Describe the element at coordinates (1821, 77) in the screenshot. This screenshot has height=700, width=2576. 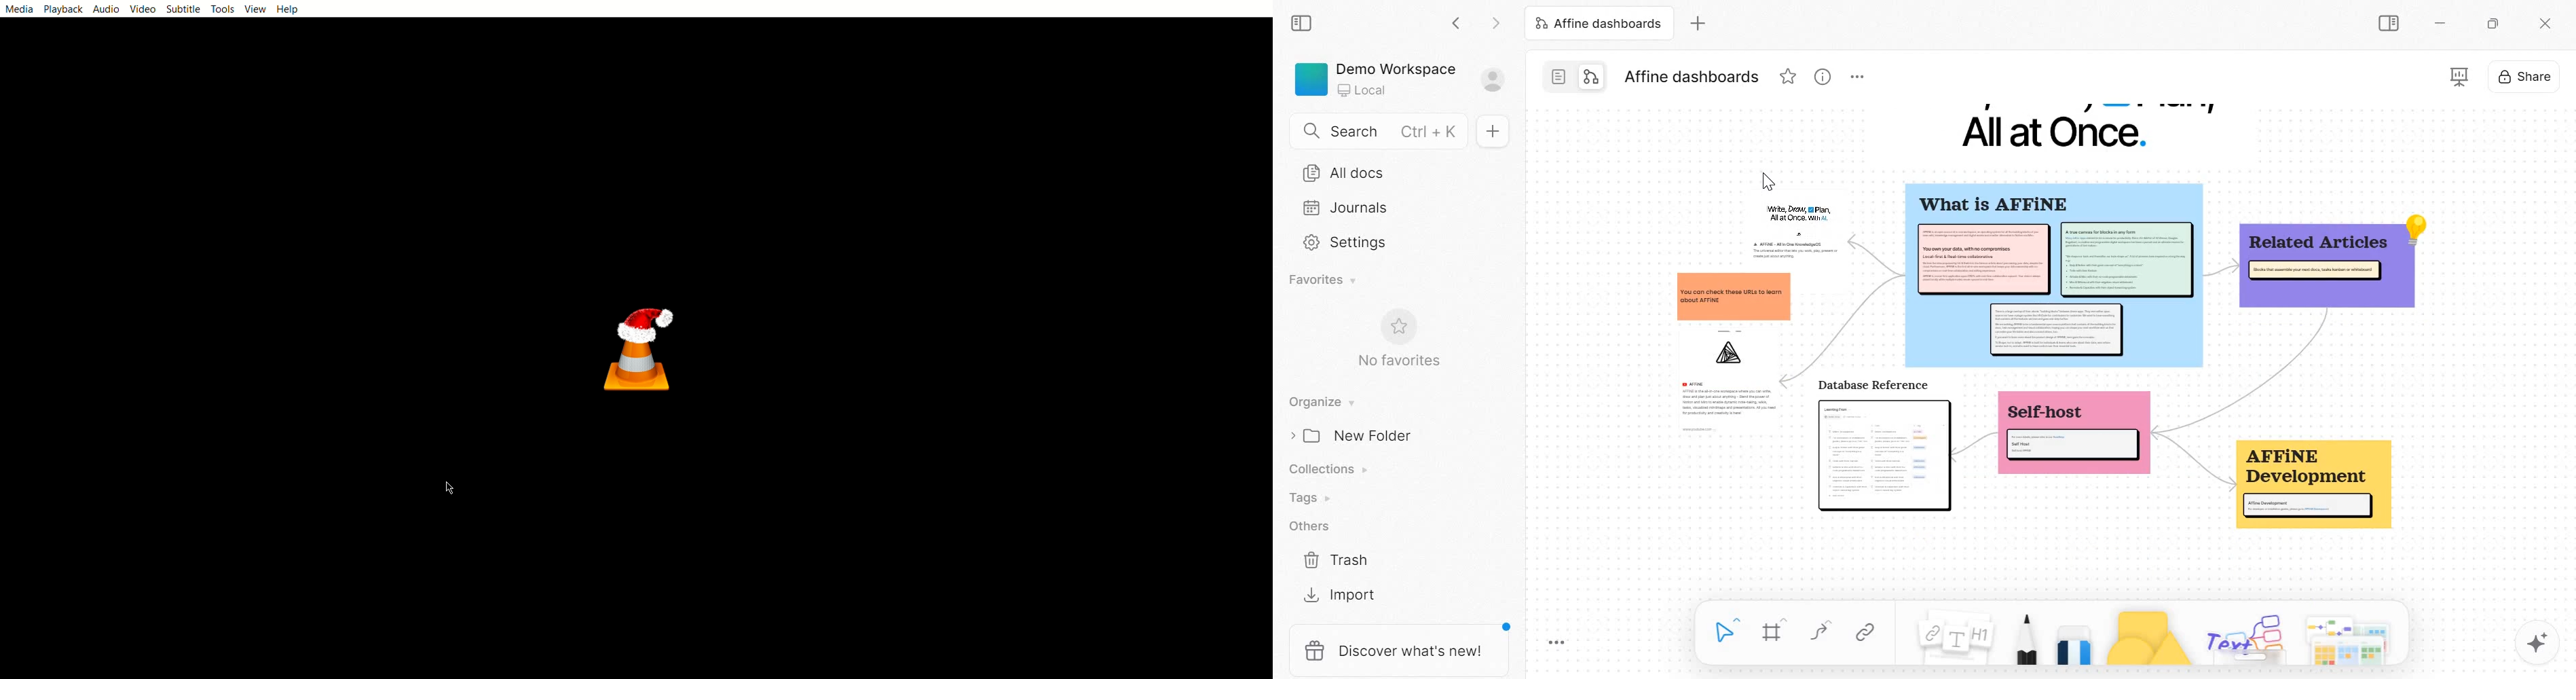
I see `view information` at that location.